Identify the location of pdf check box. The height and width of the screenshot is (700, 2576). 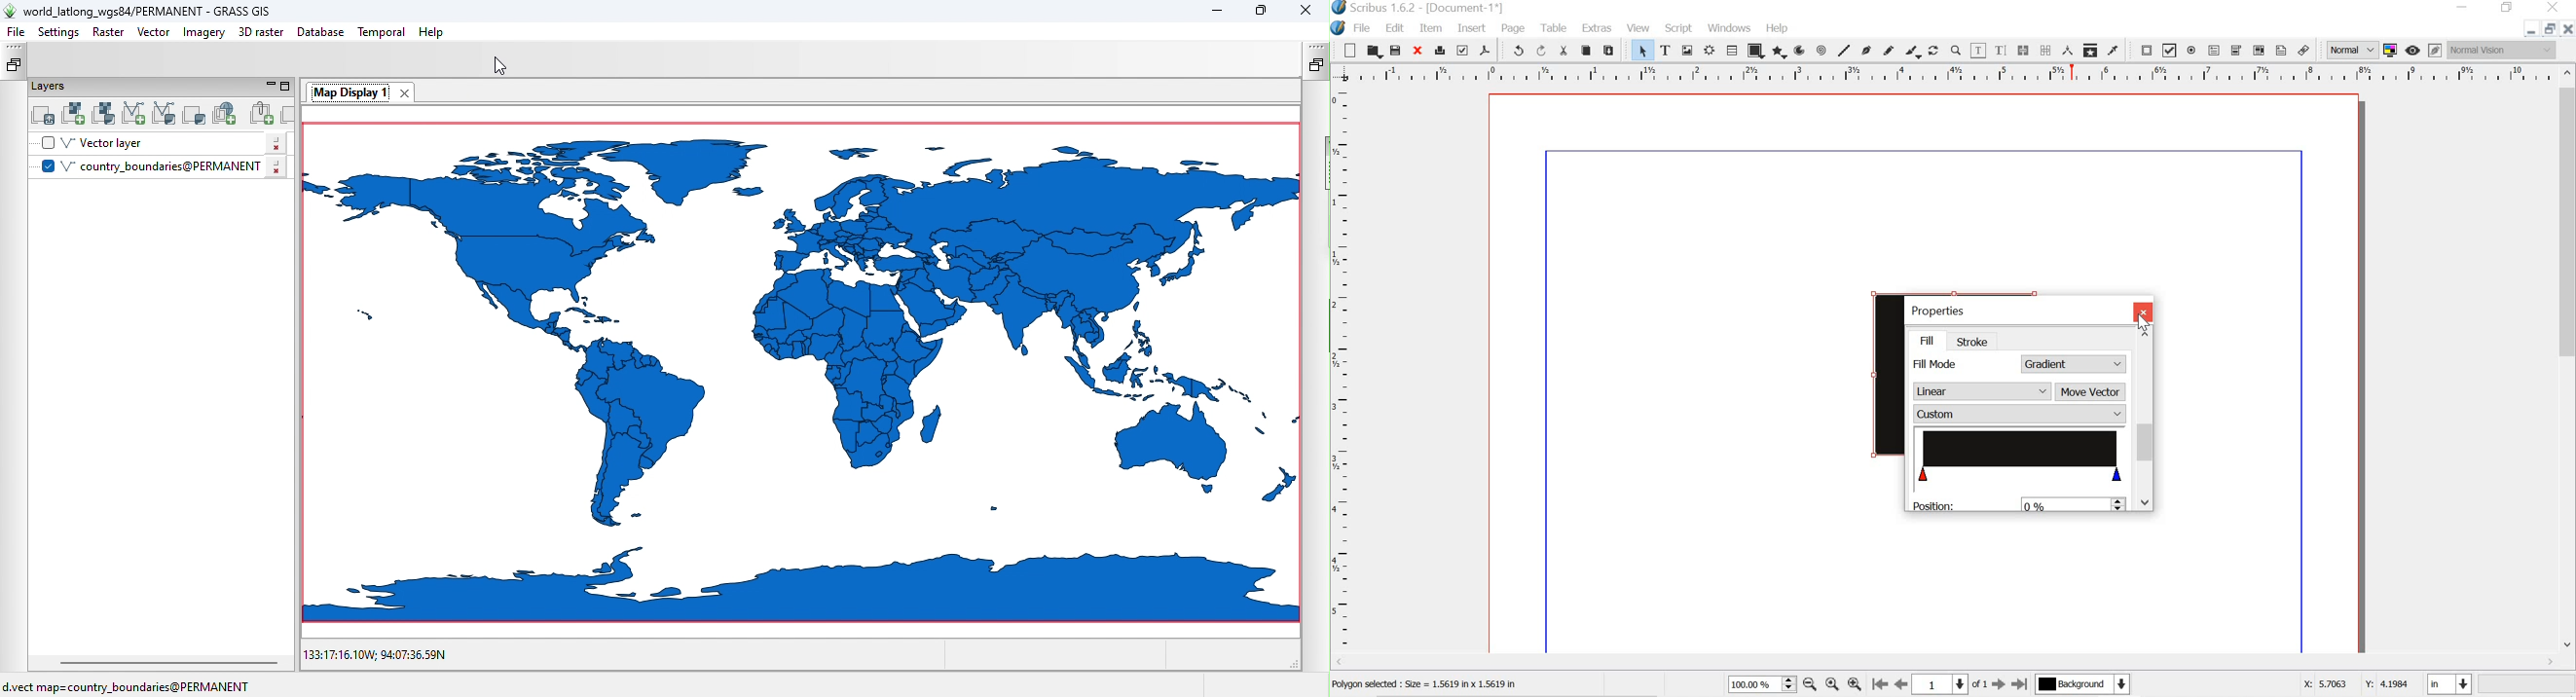
(2170, 50).